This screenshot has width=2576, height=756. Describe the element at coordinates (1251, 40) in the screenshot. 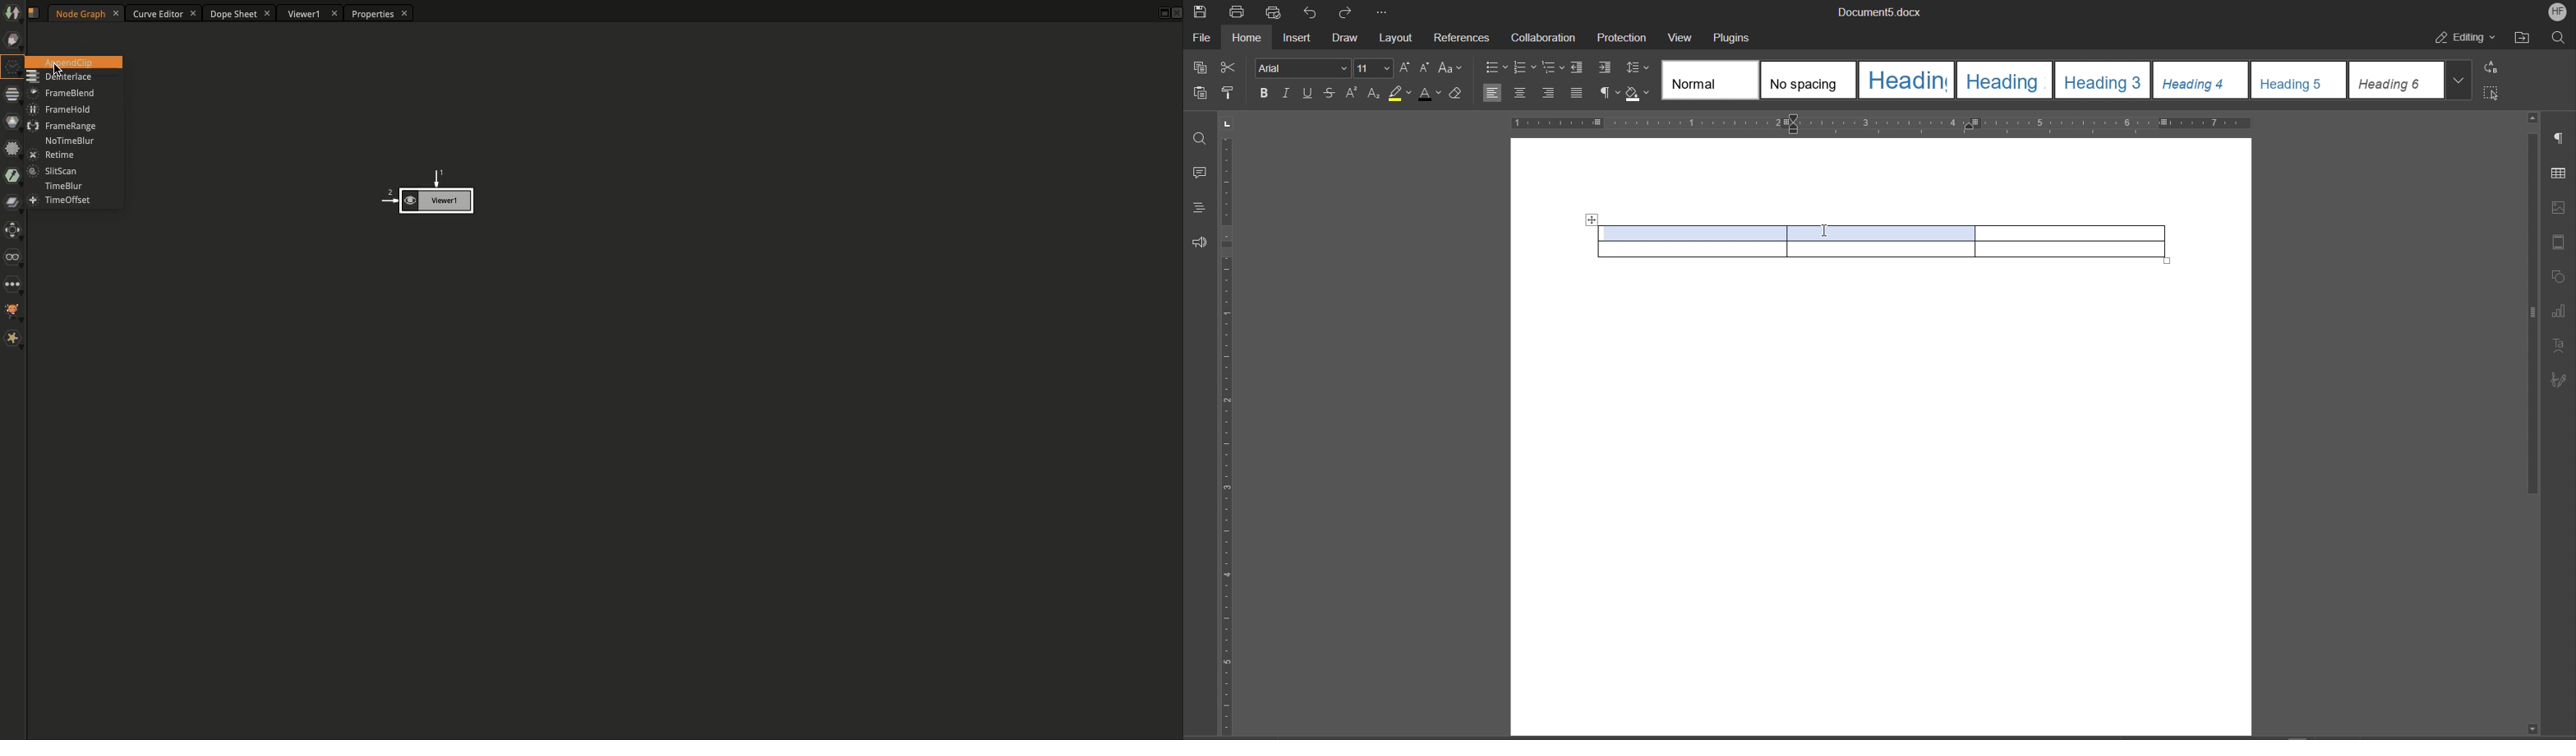

I see `Home` at that location.